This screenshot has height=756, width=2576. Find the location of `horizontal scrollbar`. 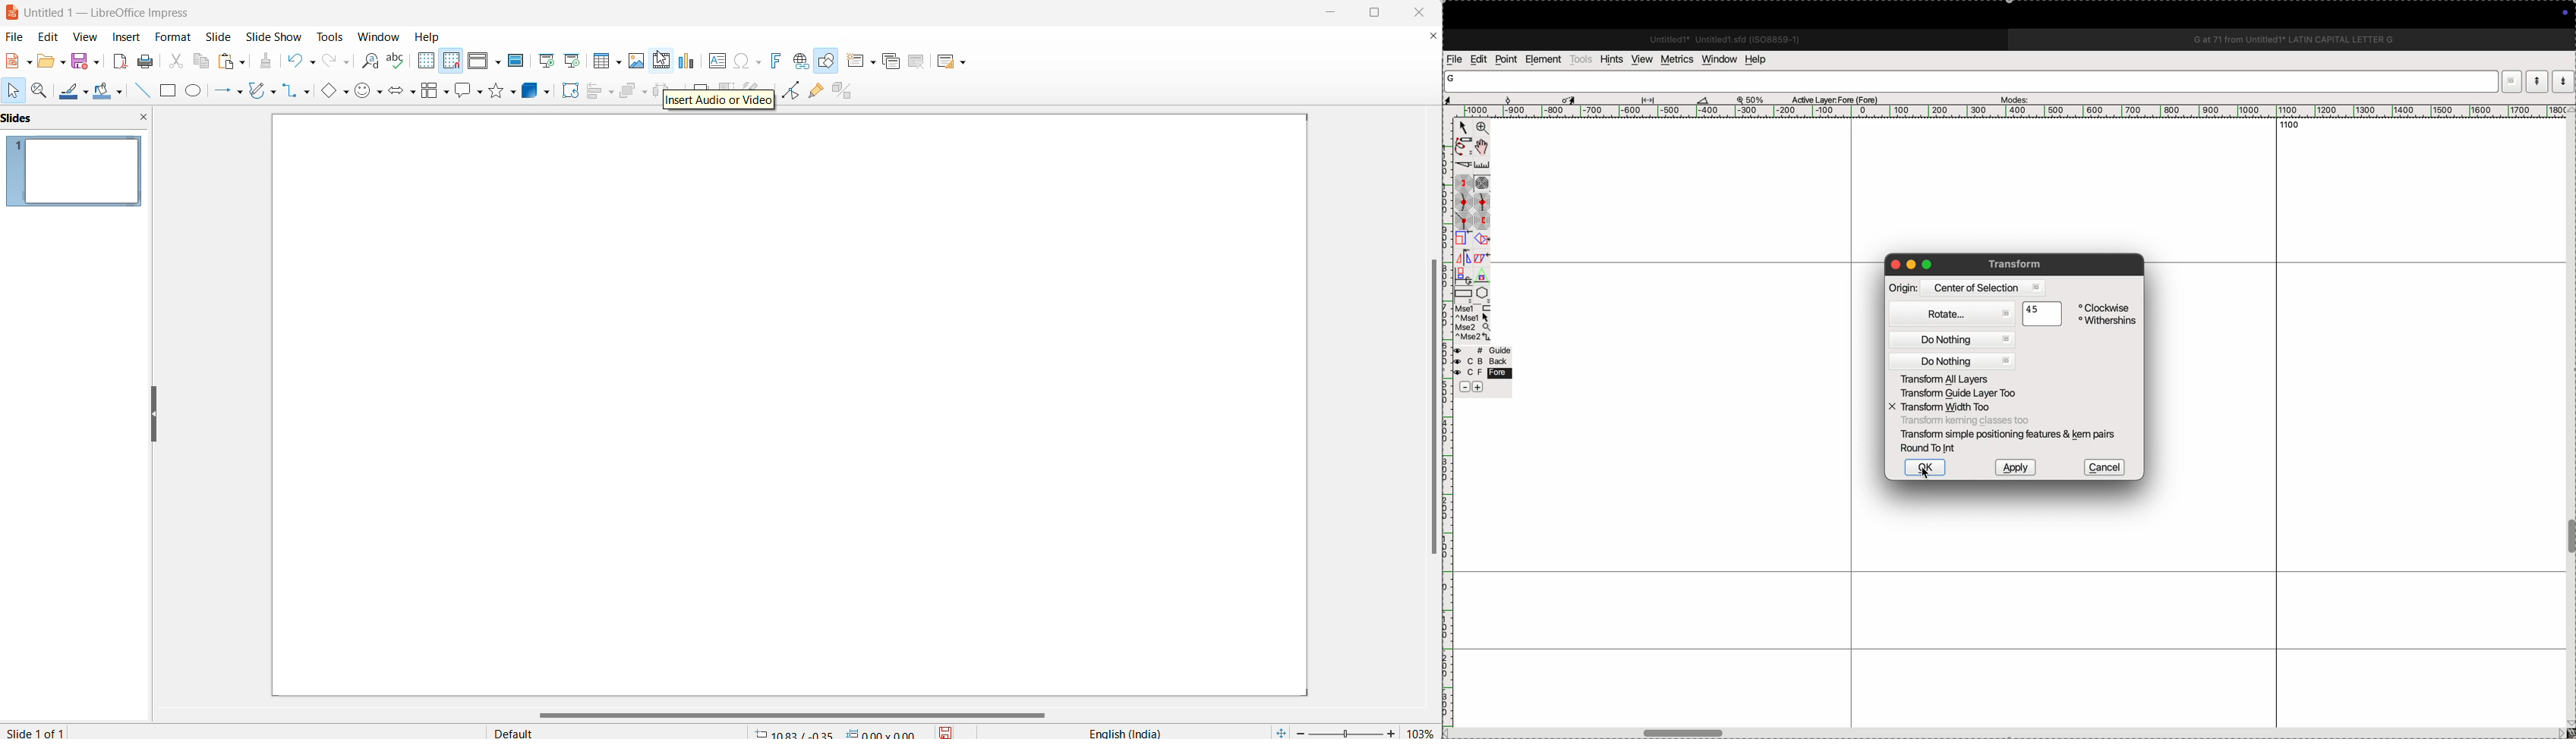

horizontal scrollbar is located at coordinates (2002, 731).